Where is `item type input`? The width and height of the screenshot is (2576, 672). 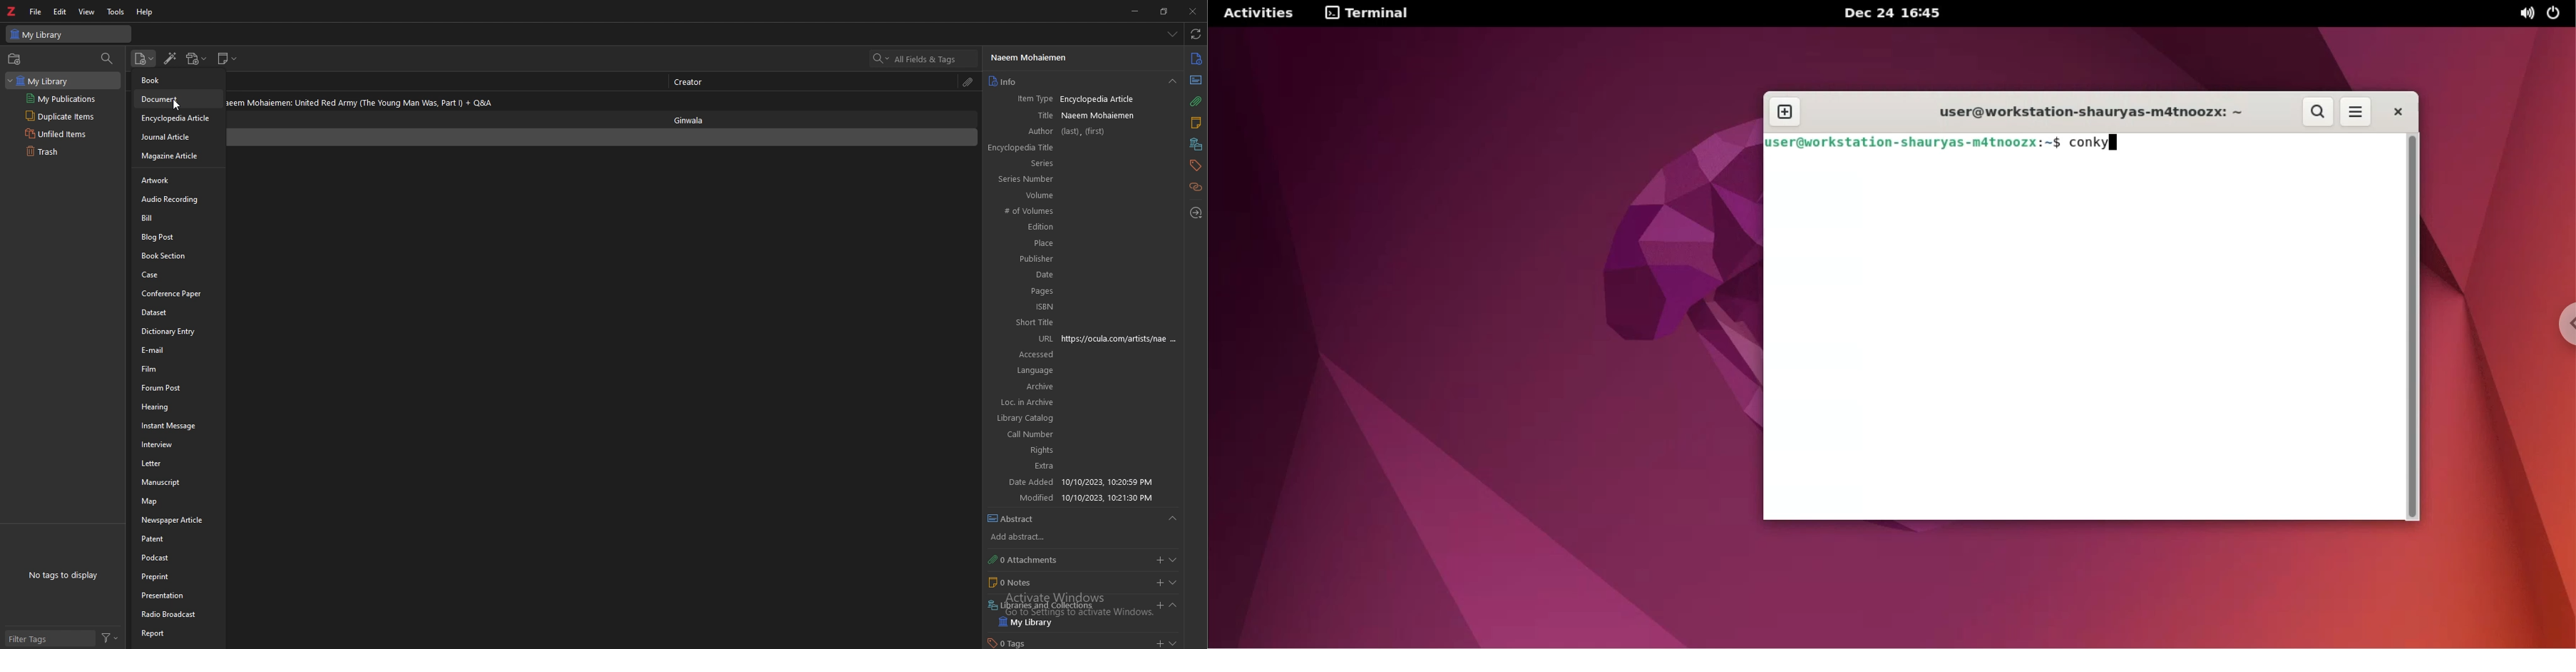 item type input is located at coordinates (1120, 99).